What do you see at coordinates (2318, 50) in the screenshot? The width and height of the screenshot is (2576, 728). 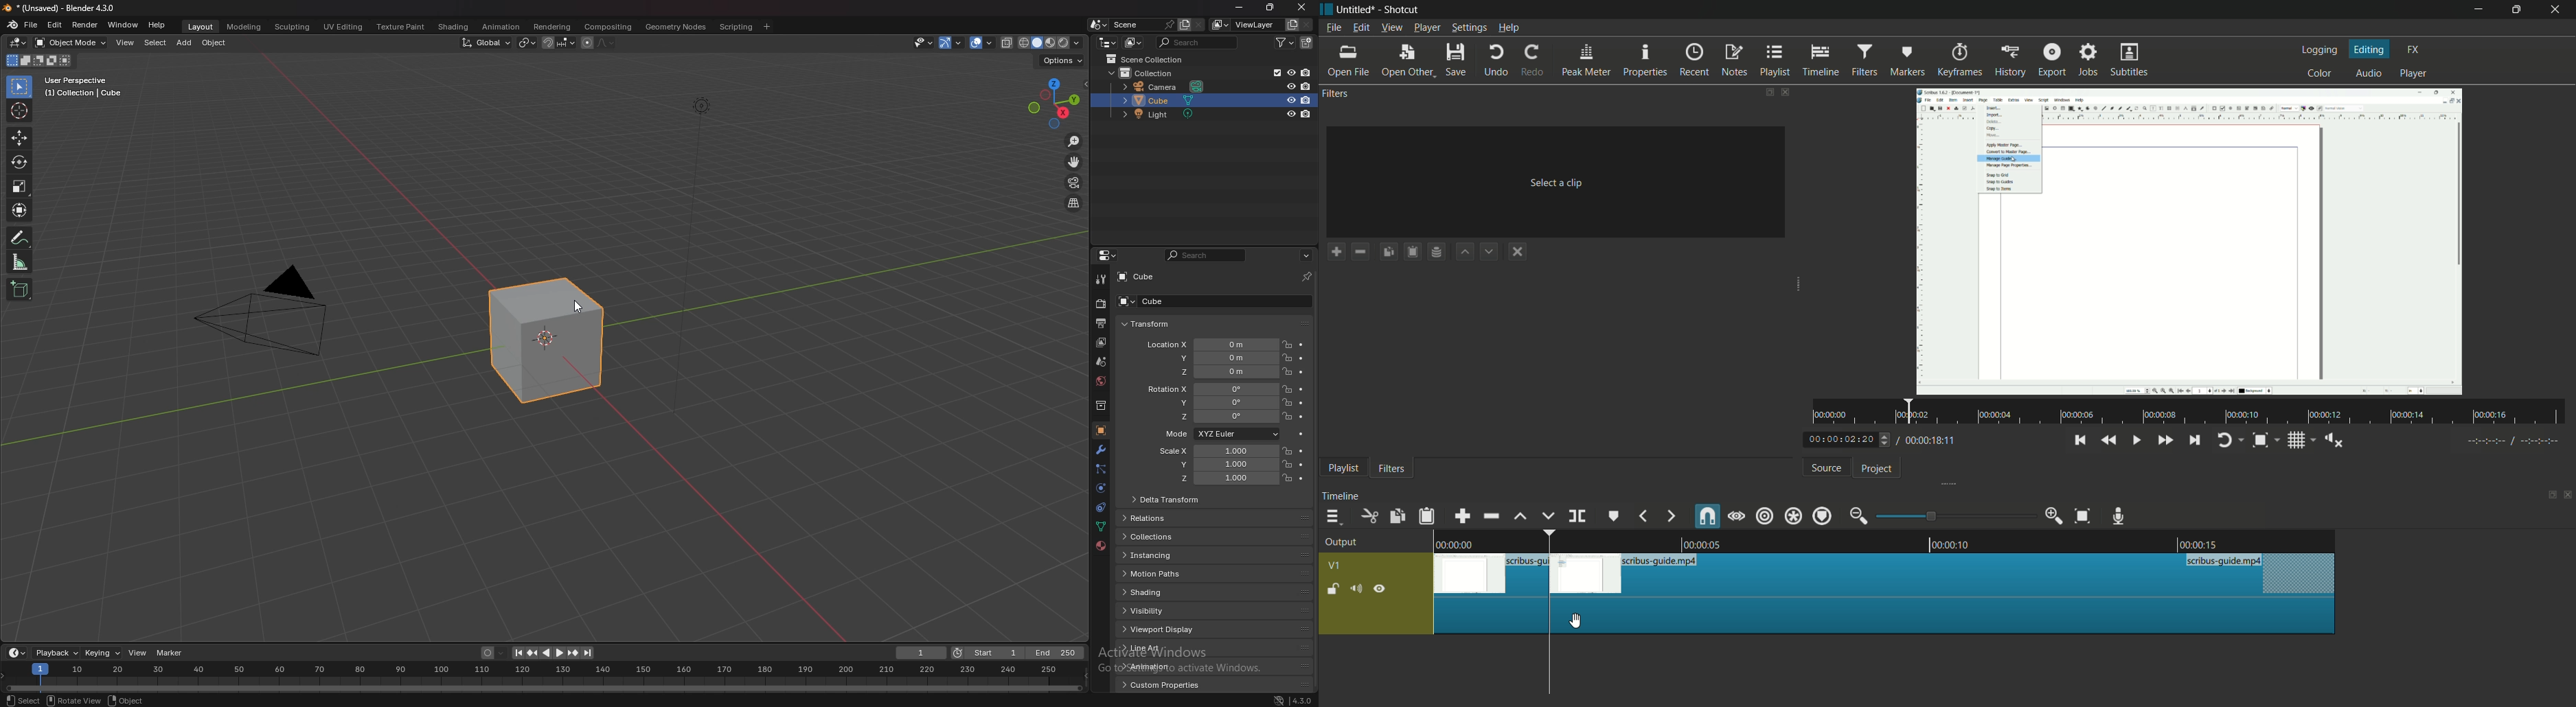 I see `logging` at bounding box center [2318, 50].